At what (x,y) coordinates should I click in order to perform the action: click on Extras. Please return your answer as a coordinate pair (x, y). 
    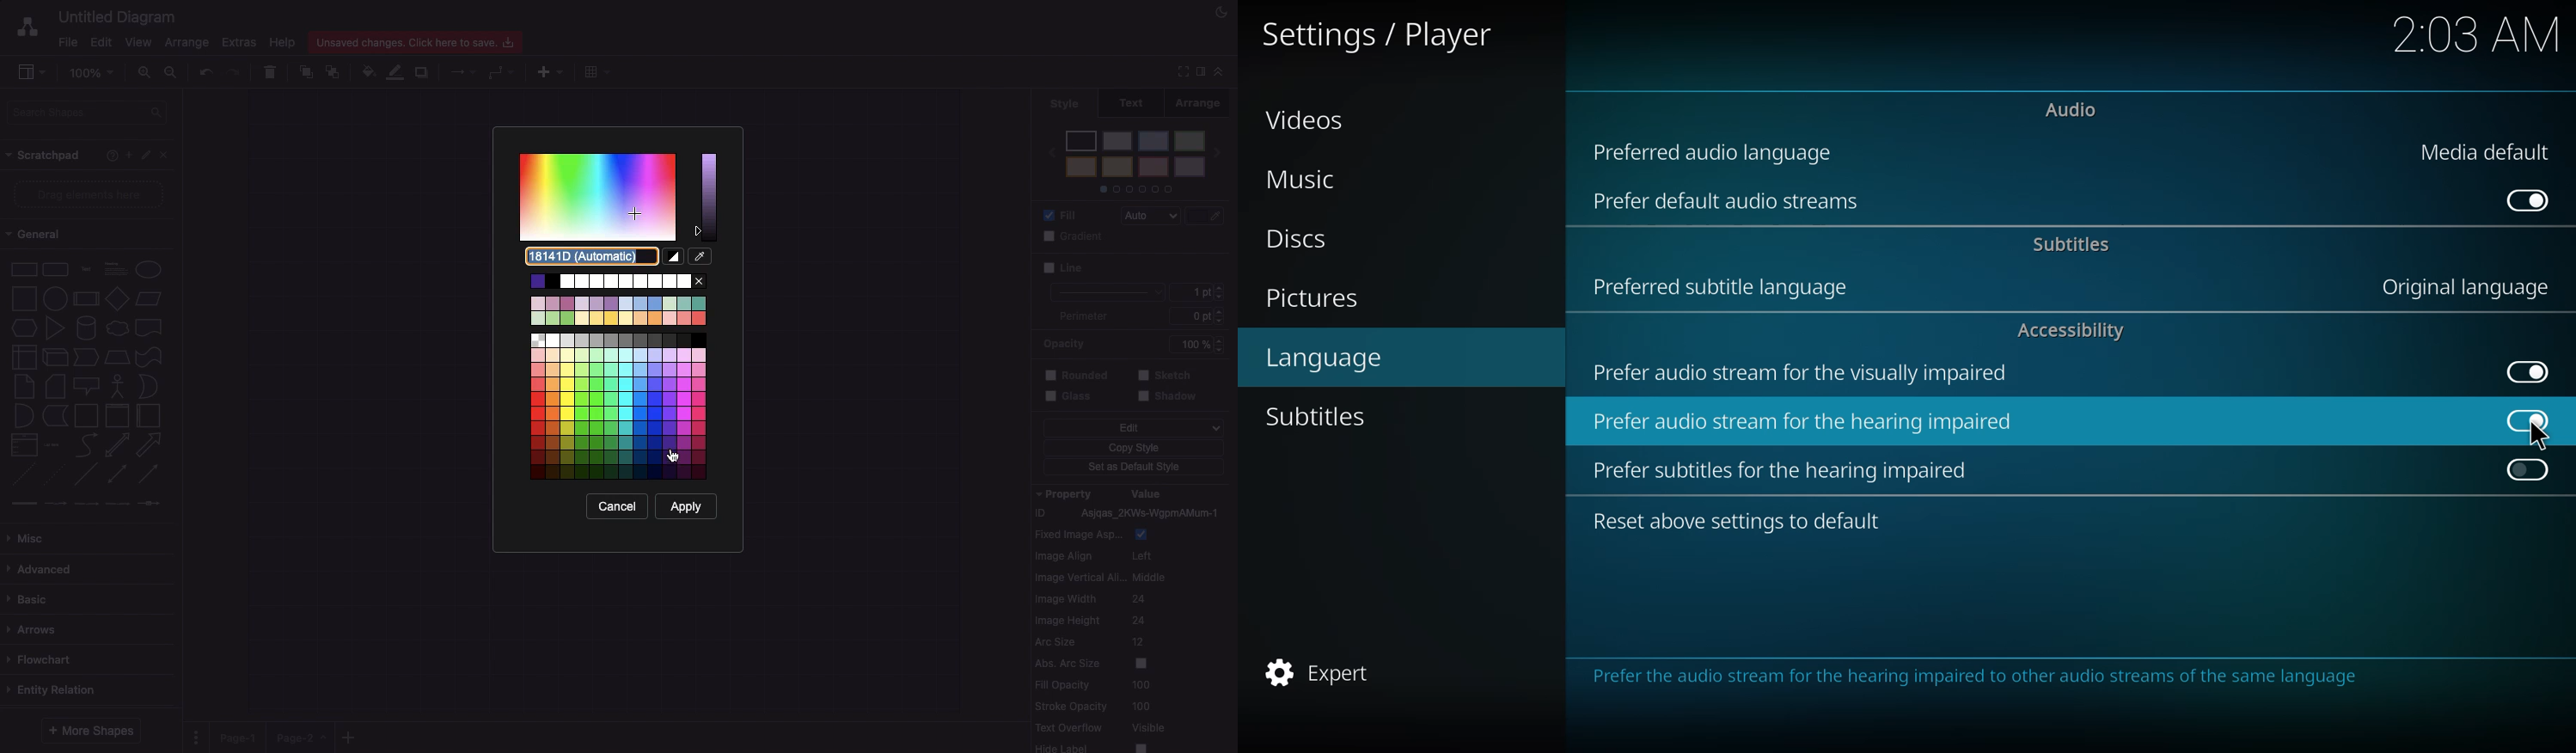
    Looking at the image, I should click on (239, 43).